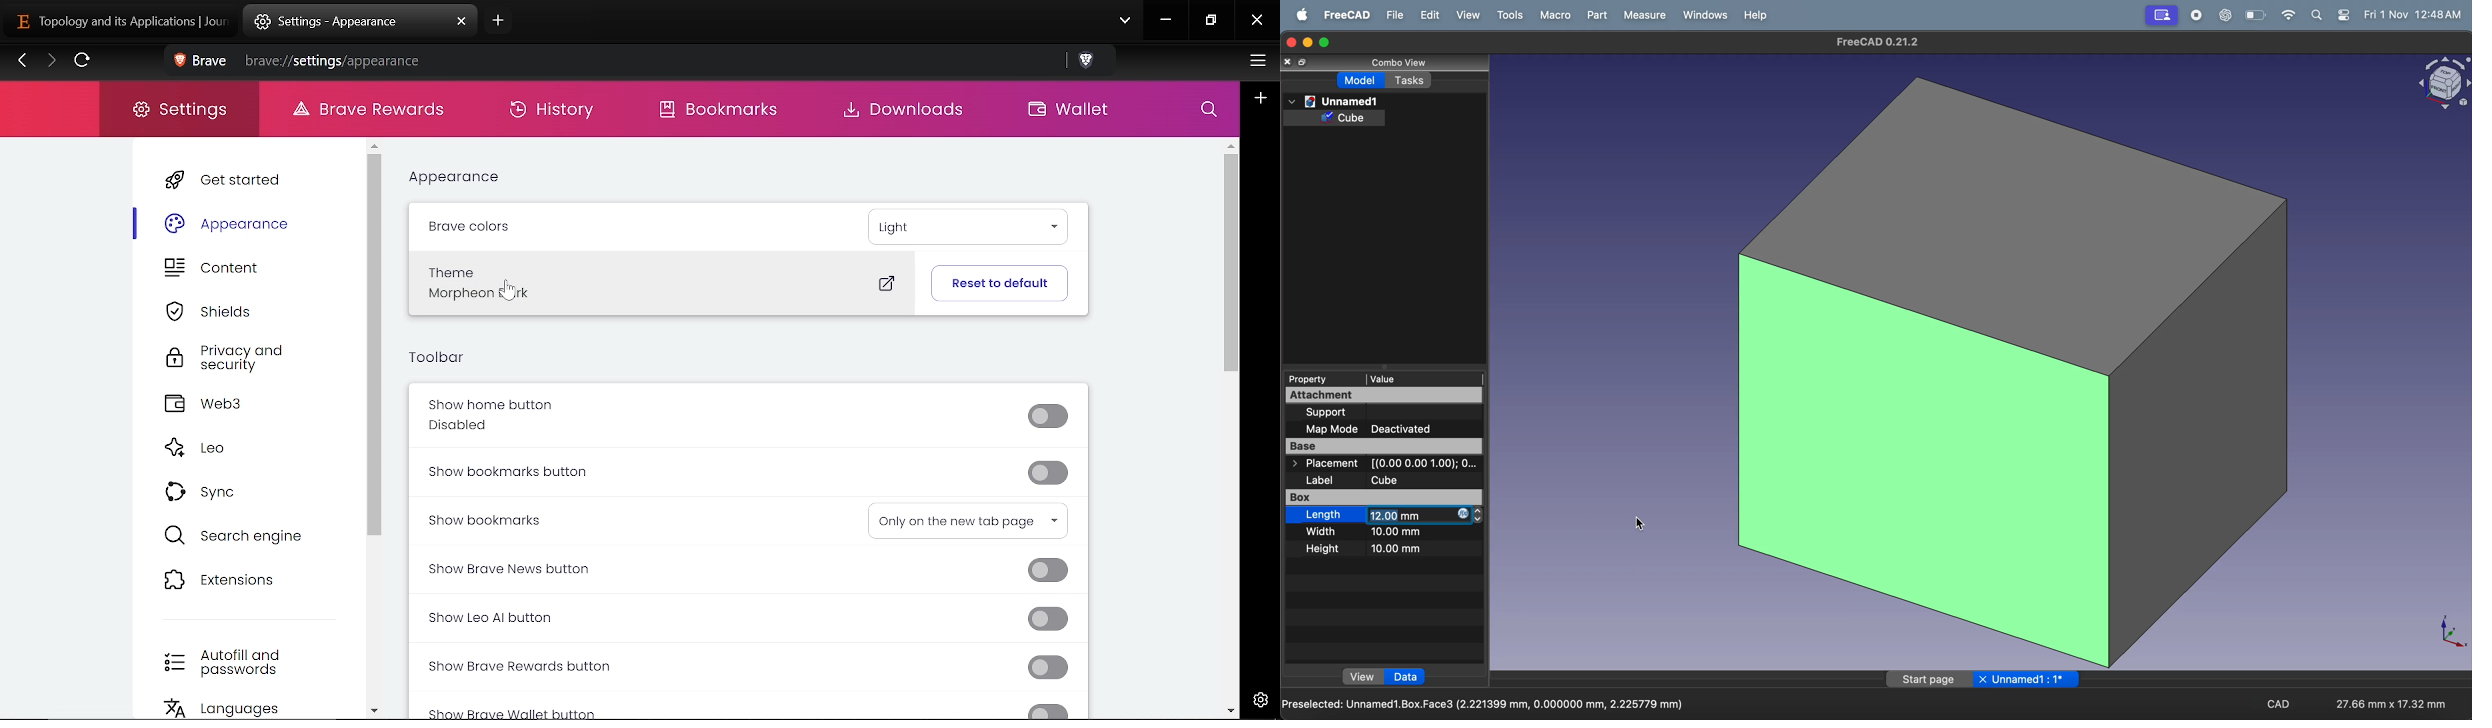 This screenshot has width=2492, height=728. Describe the element at coordinates (376, 347) in the screenshot. I see `Vertical scrolbar for sidebar menu` at that location.